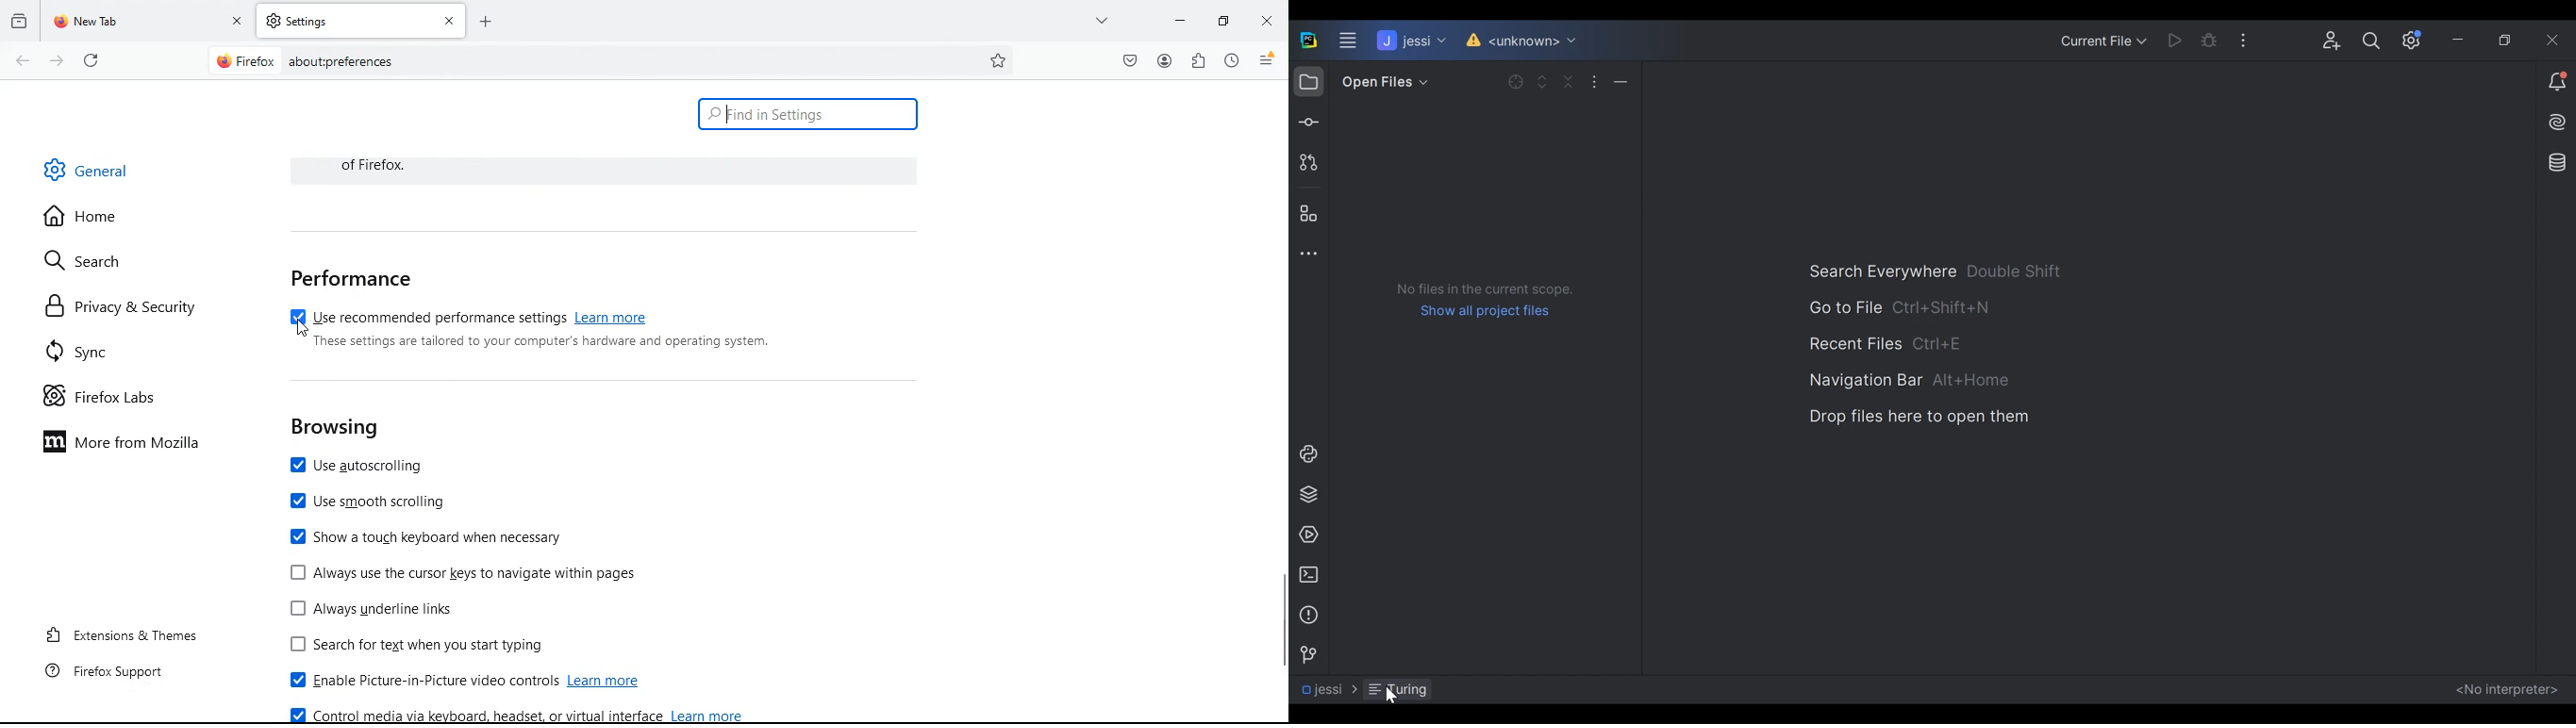 This screenshot has height=728, width=2576. Describe the element at coordinates (90, 352) in the screenshot. I see `sync` at that location.